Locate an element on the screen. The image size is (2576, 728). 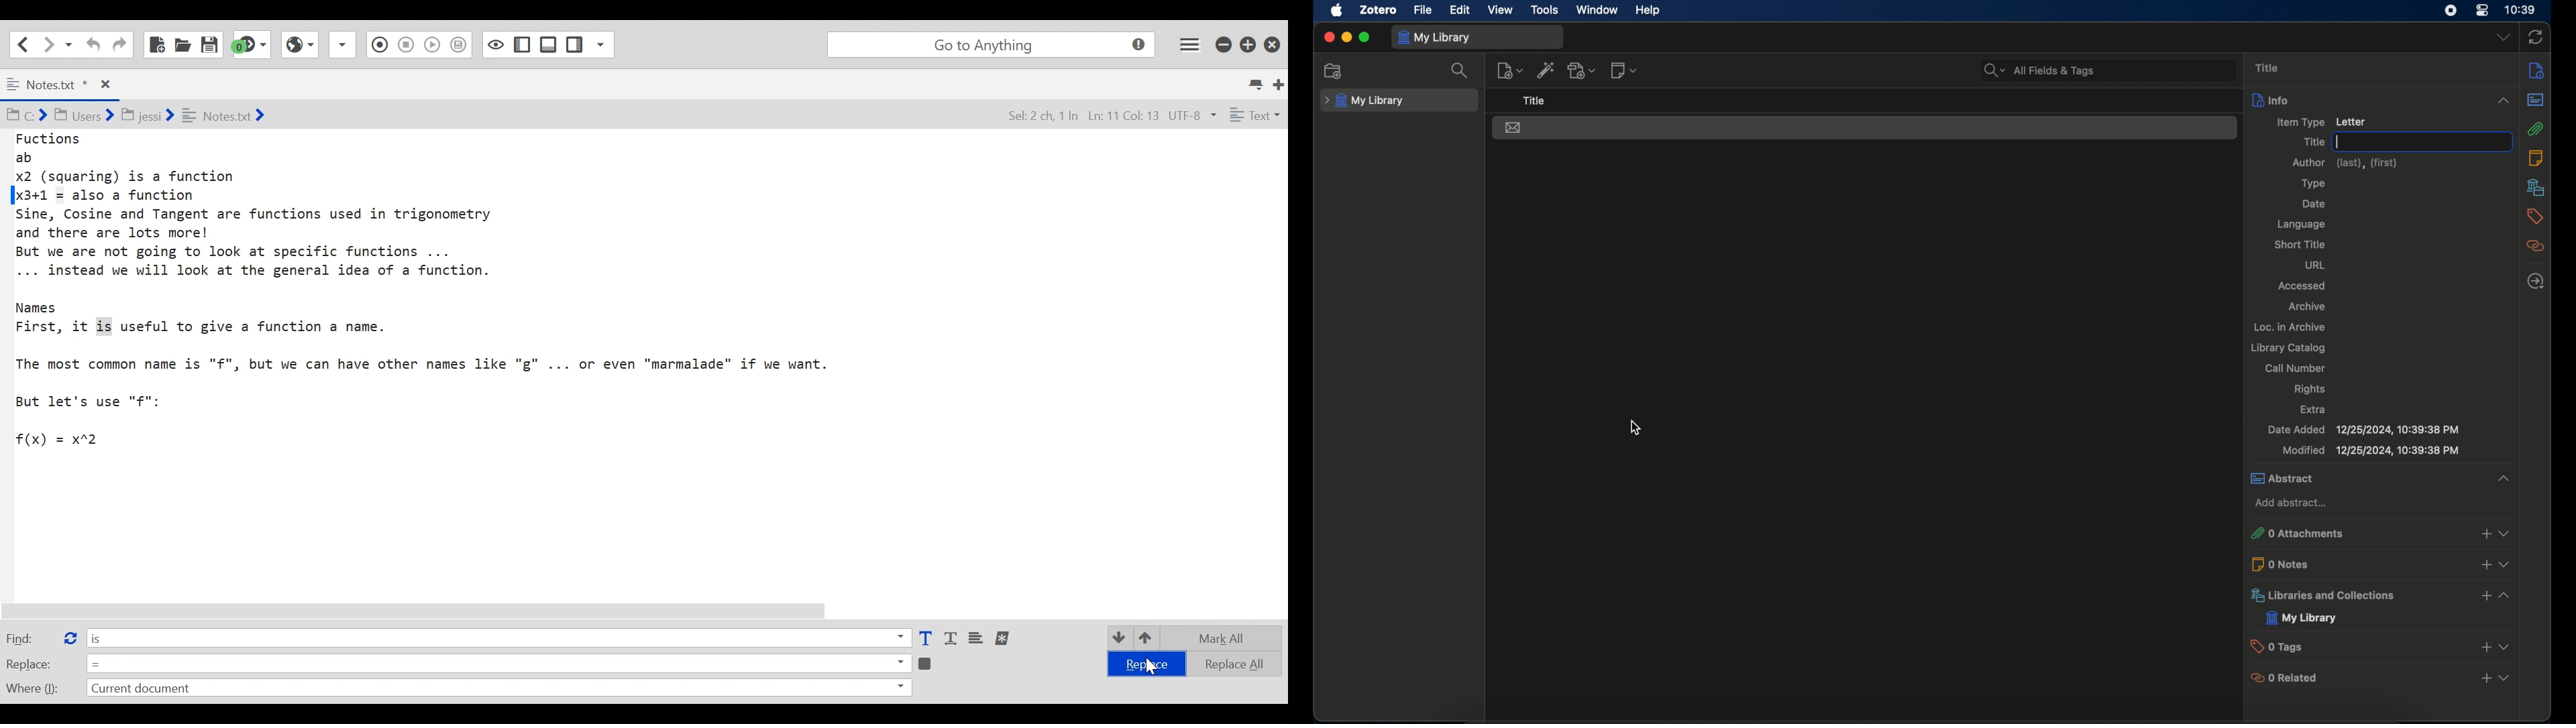
letter is located at coordinates (1514, 129).